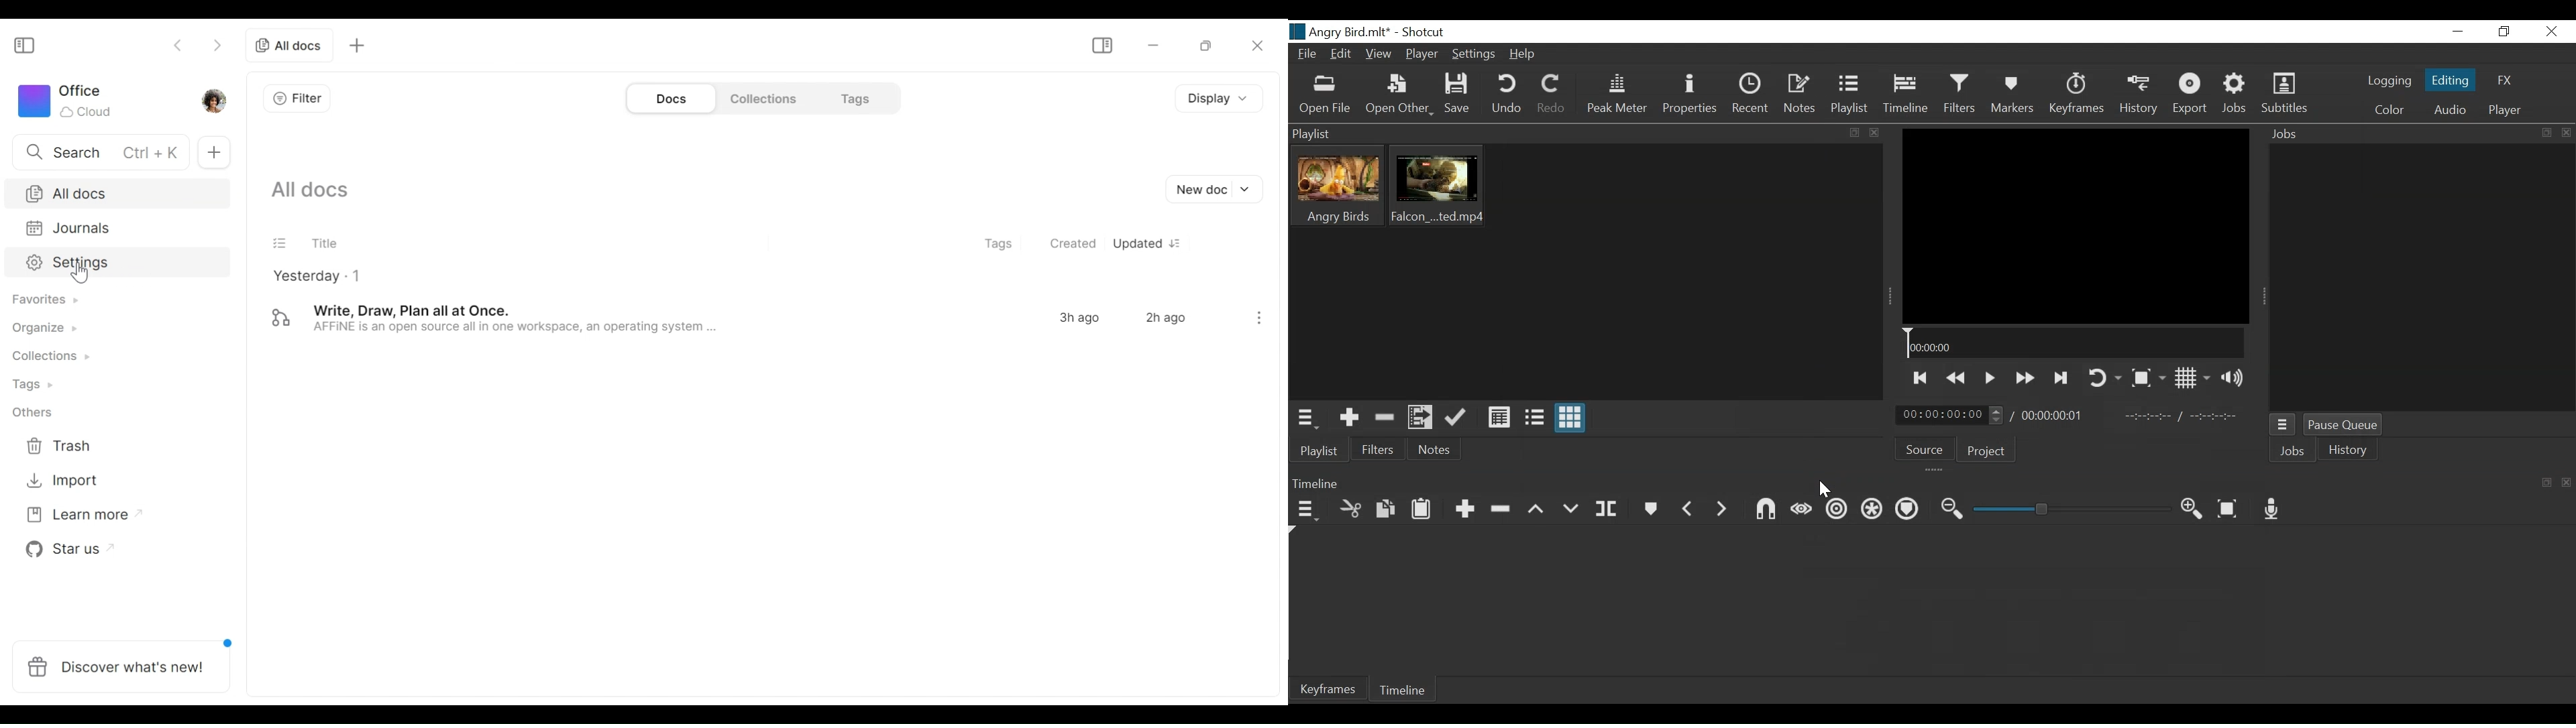  What do you see at coordinates (2449, 111) in the screenshot?
I see `Audio` at bounding box center [2449, 111].